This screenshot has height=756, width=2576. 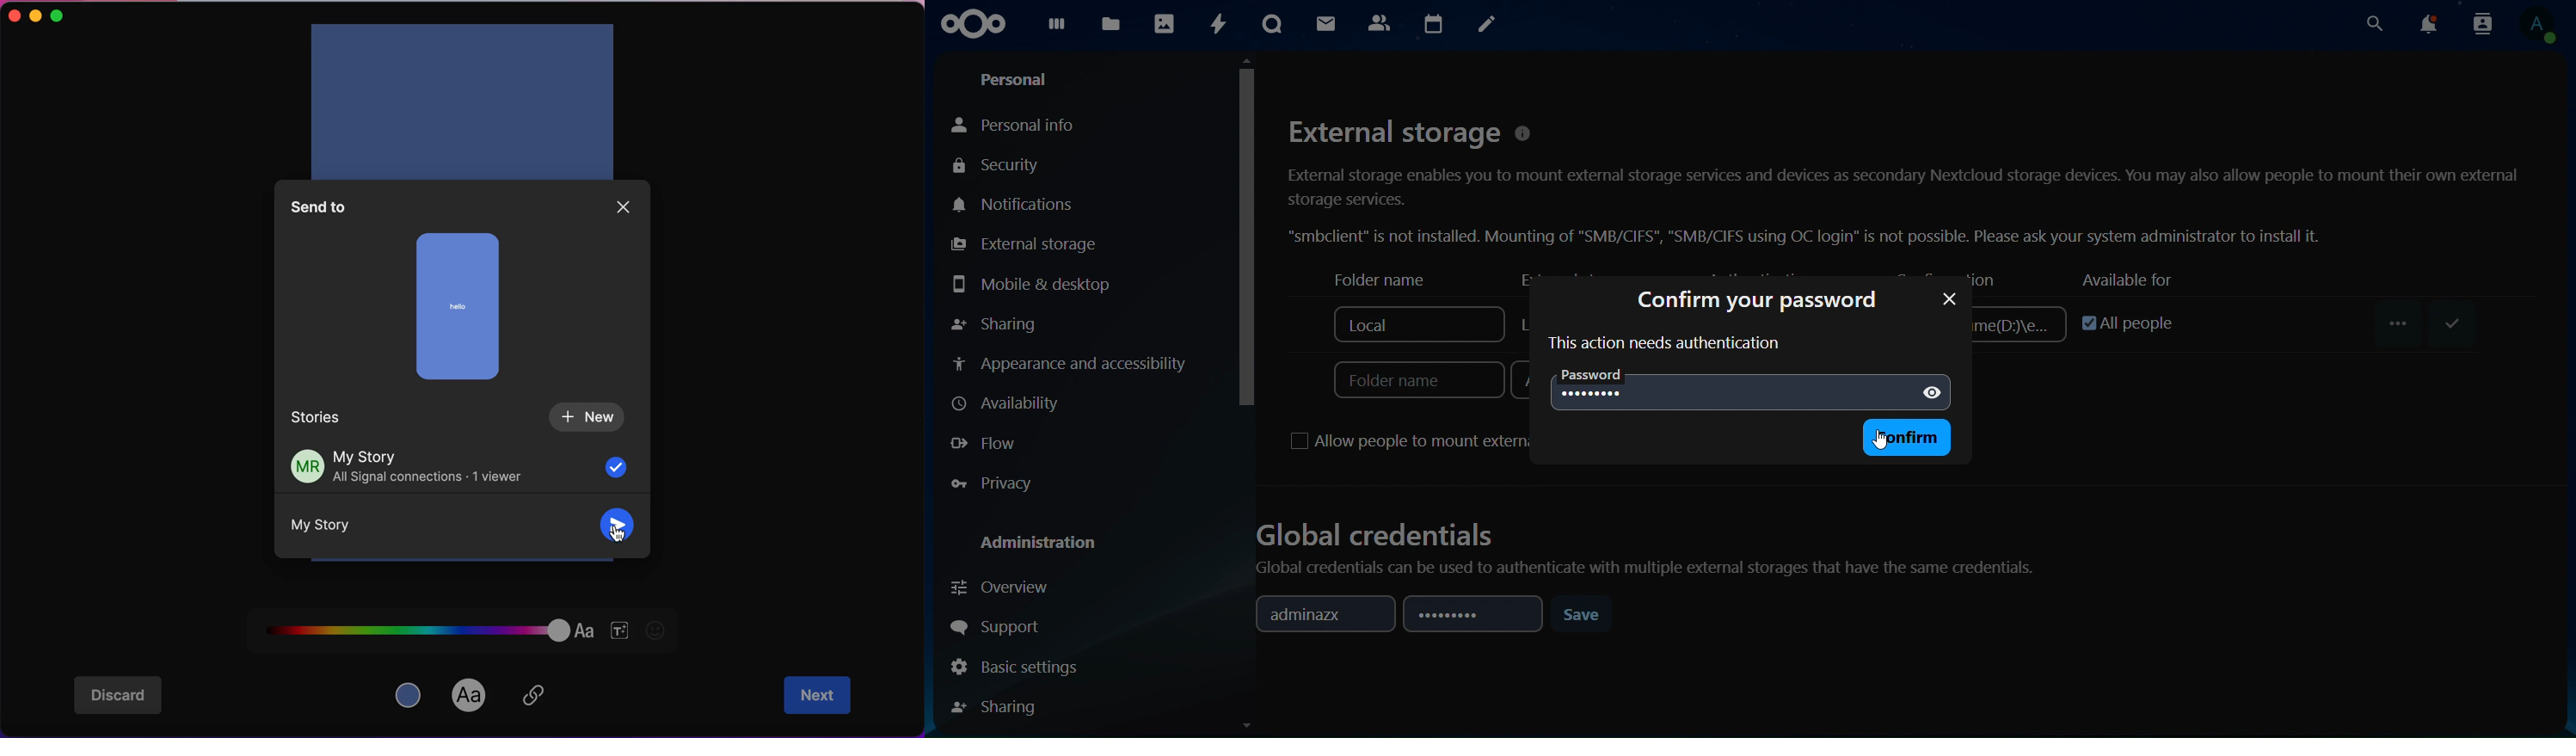 What do you see at coordinates (987, 445) in the screenshot?
I see `flow` at bounding box center [987, 445].